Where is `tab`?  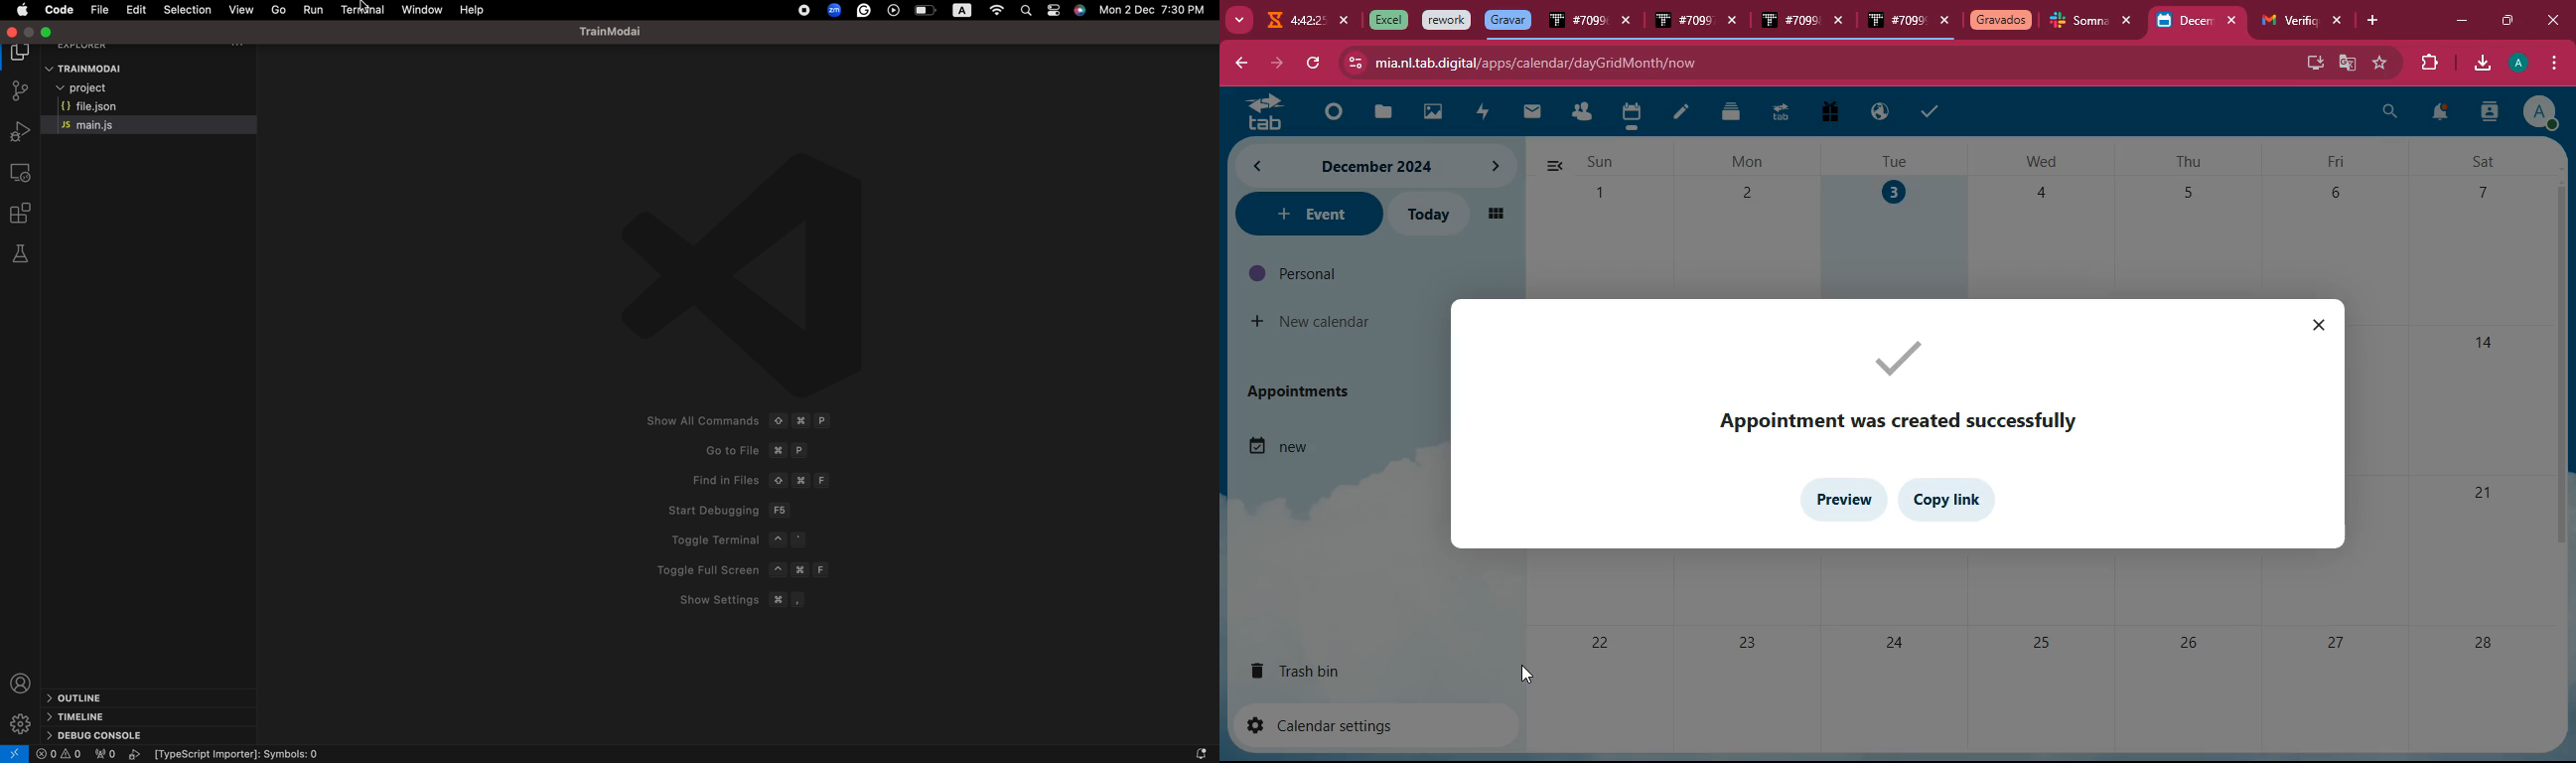
tab is located at coordinates (1789, 22).